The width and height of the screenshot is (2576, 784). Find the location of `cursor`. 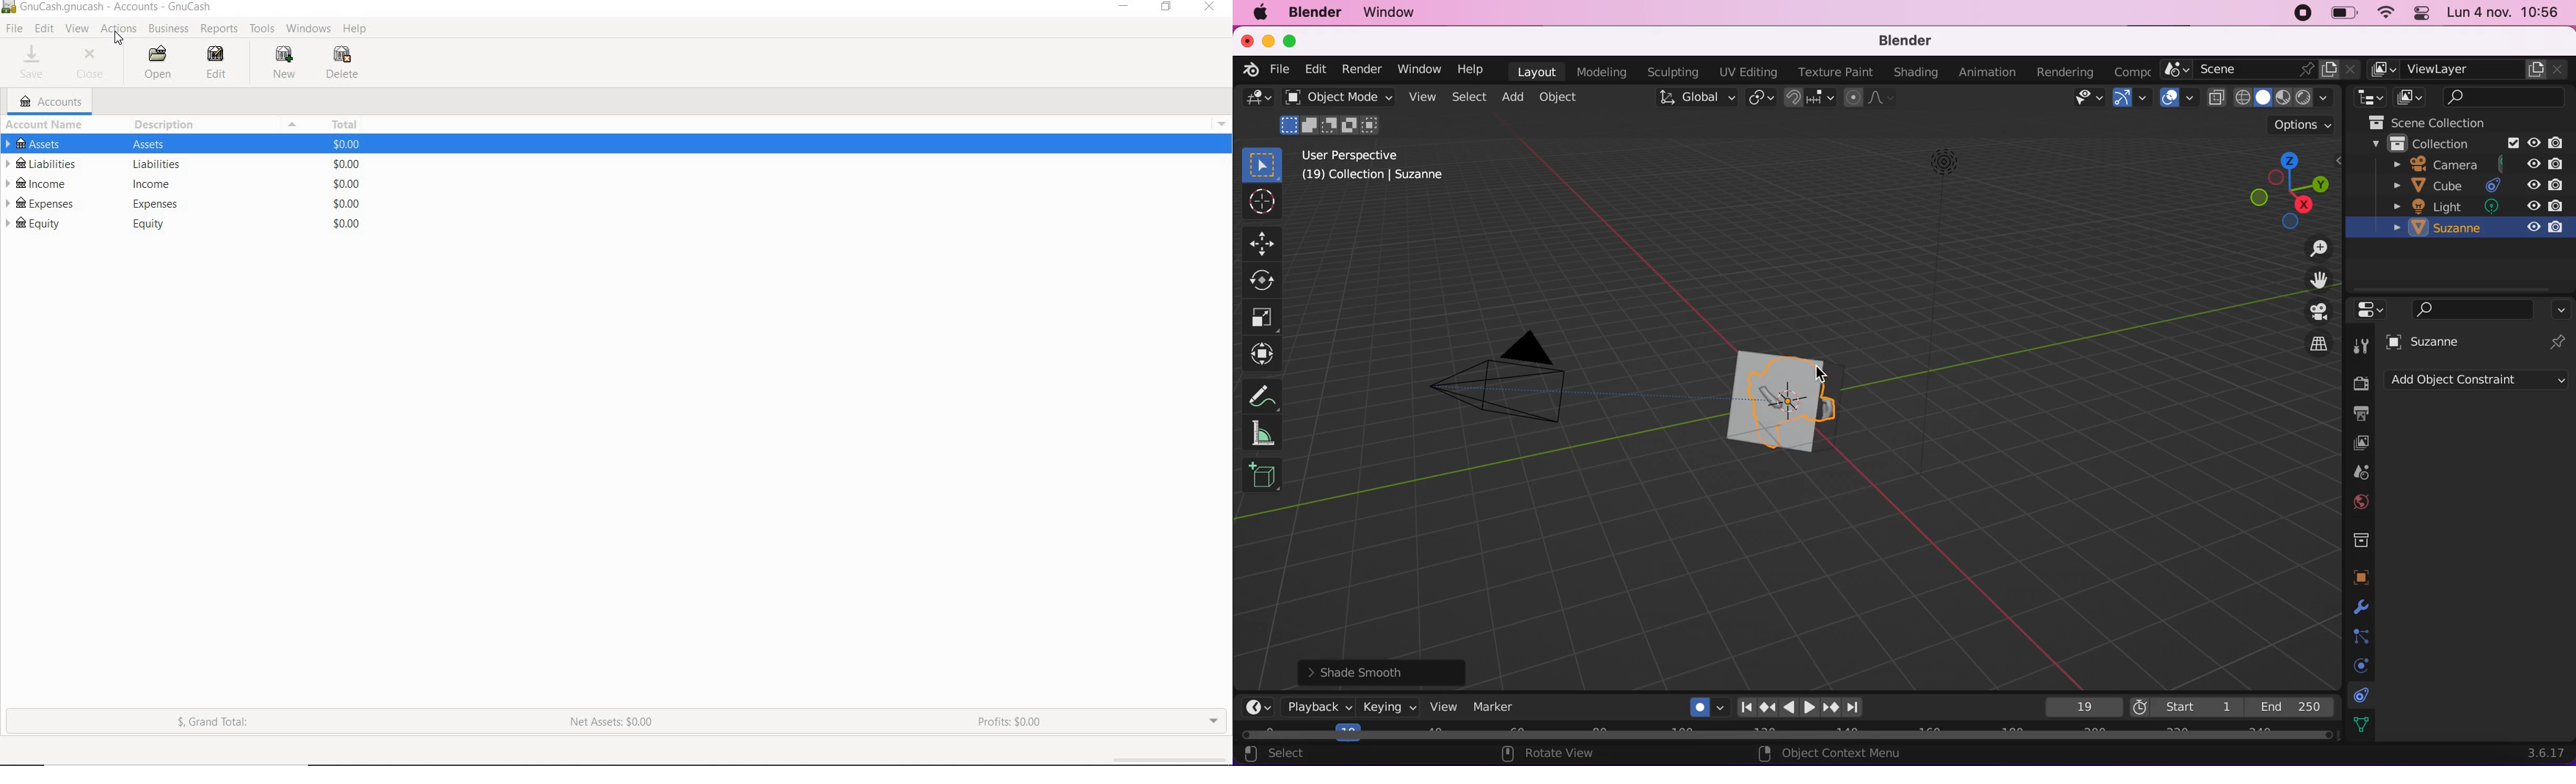

cursor is located at coordinates (121, 40).